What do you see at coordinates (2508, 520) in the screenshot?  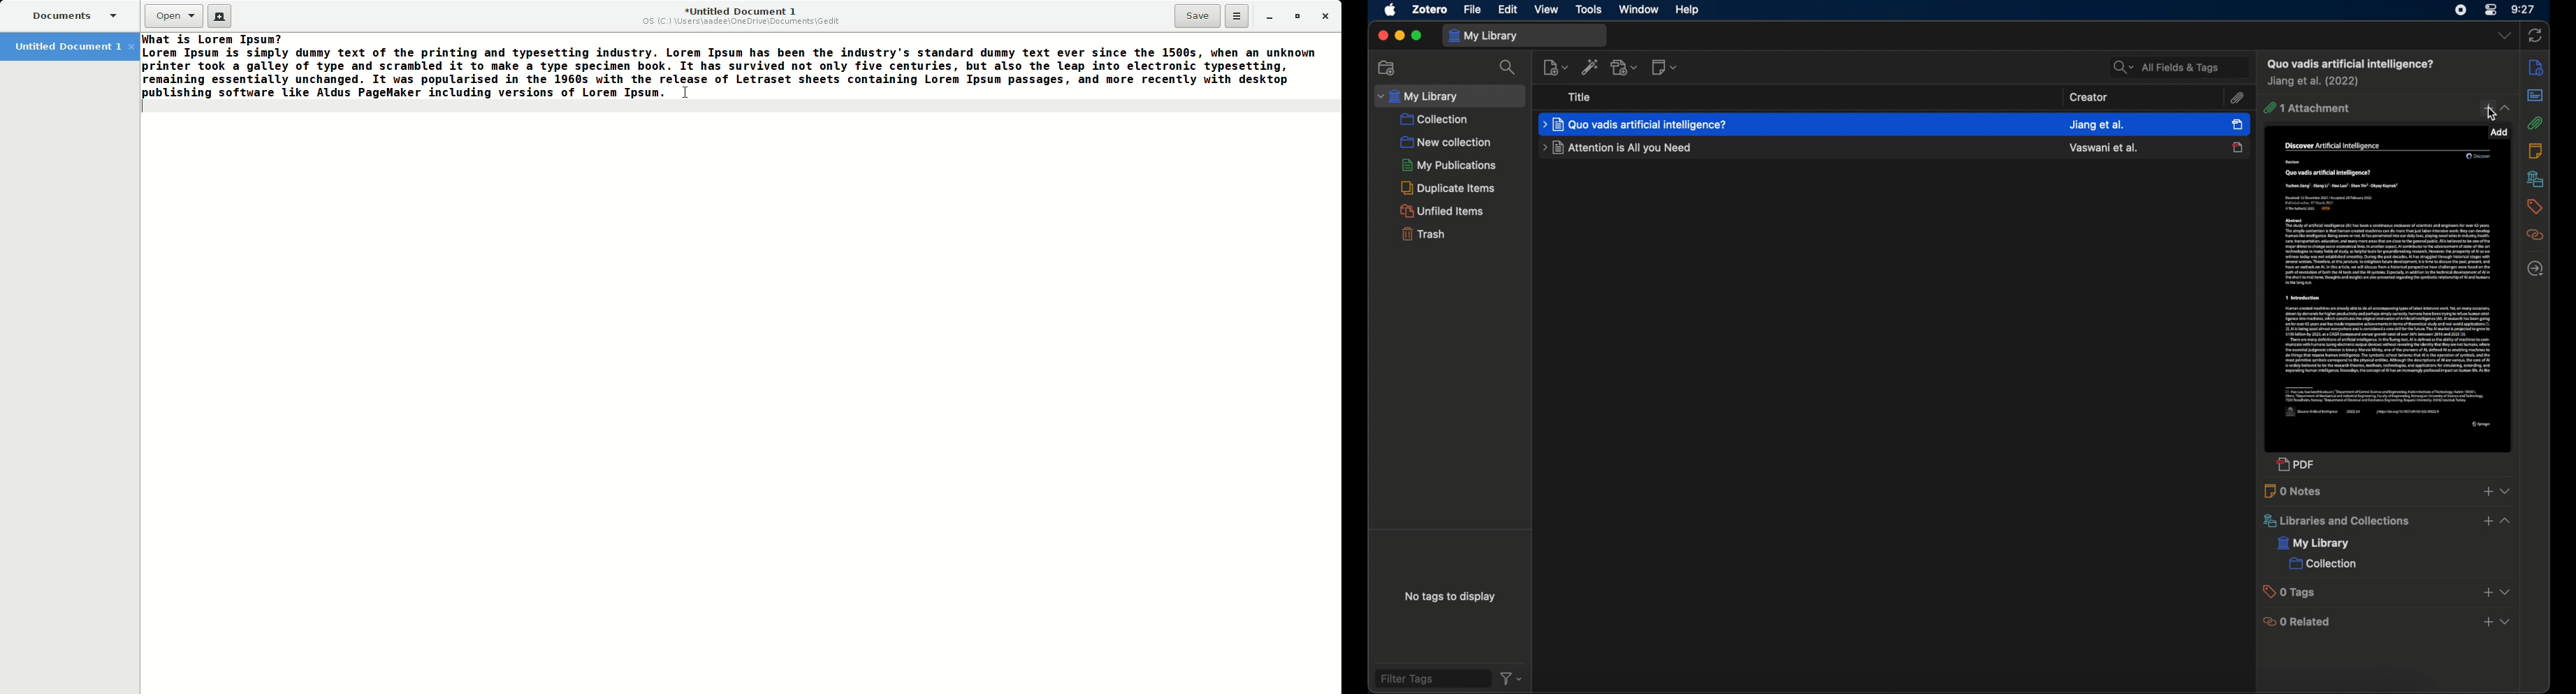 I see `dropdown menu opened` at bounding box center [2508, 520].